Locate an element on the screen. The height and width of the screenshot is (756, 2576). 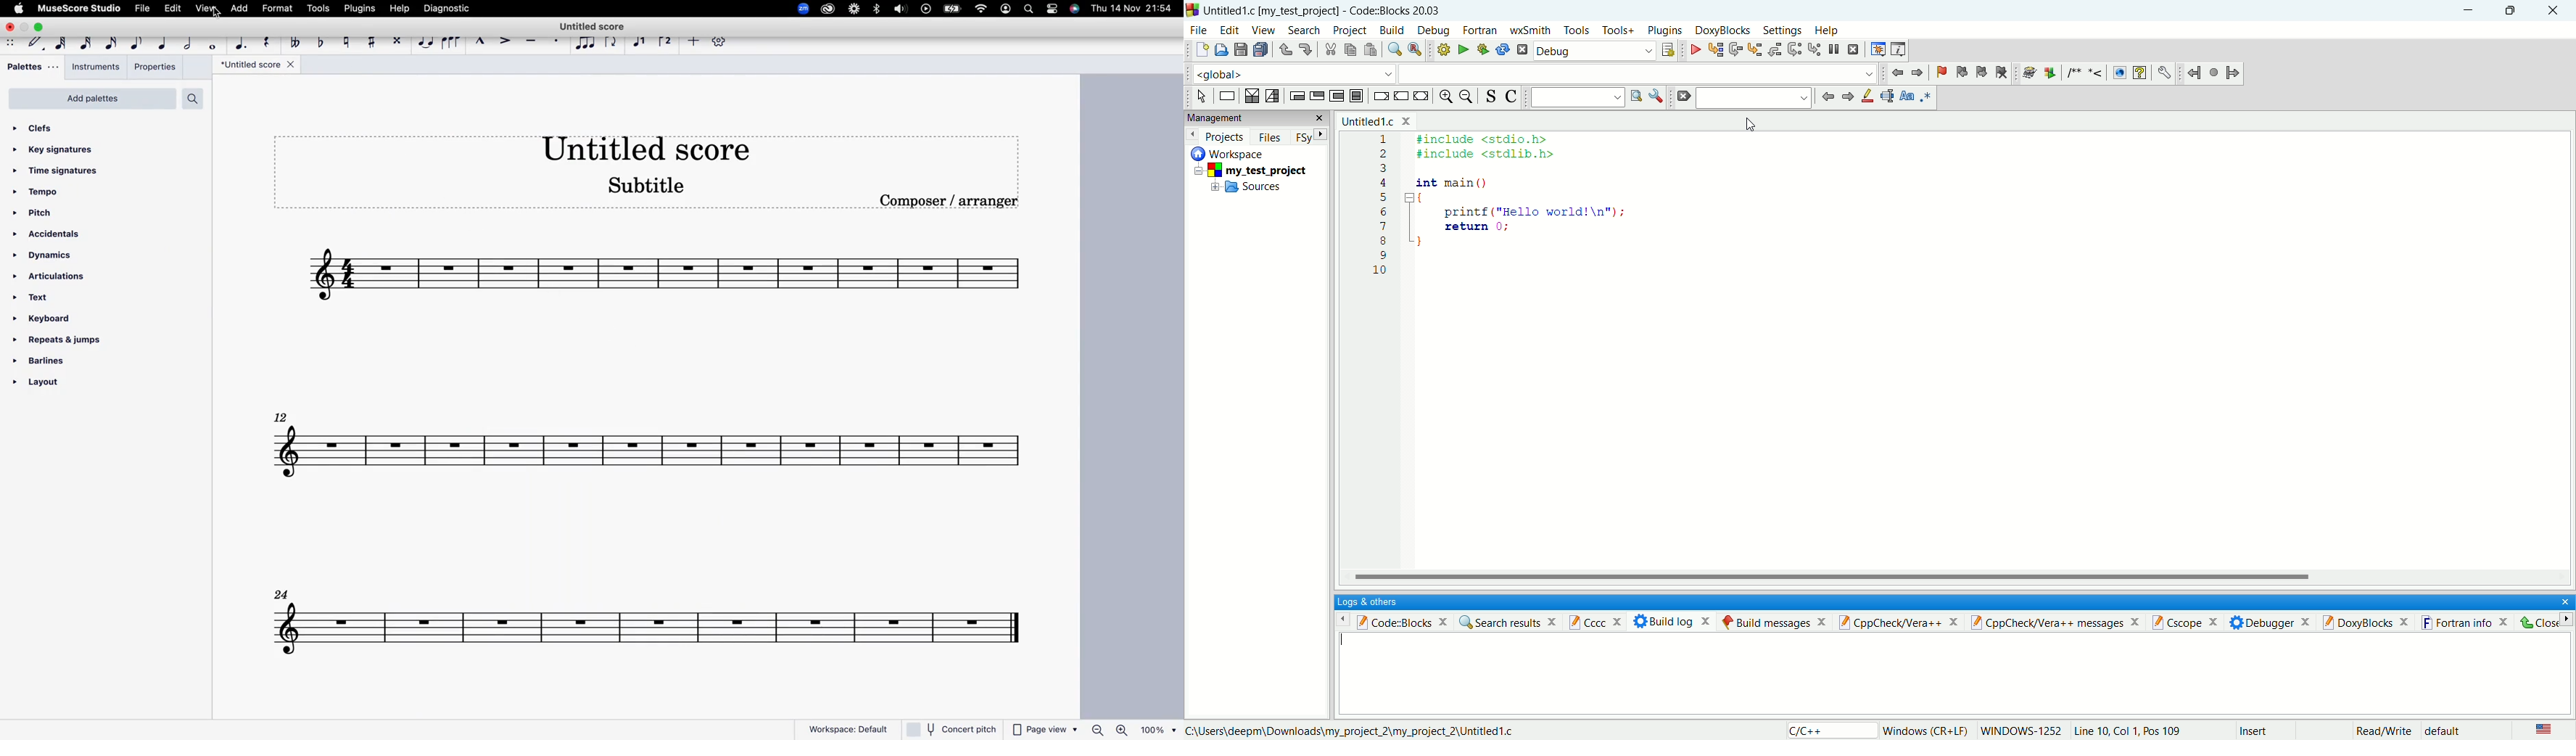
close is located at coordinates (8, 26).